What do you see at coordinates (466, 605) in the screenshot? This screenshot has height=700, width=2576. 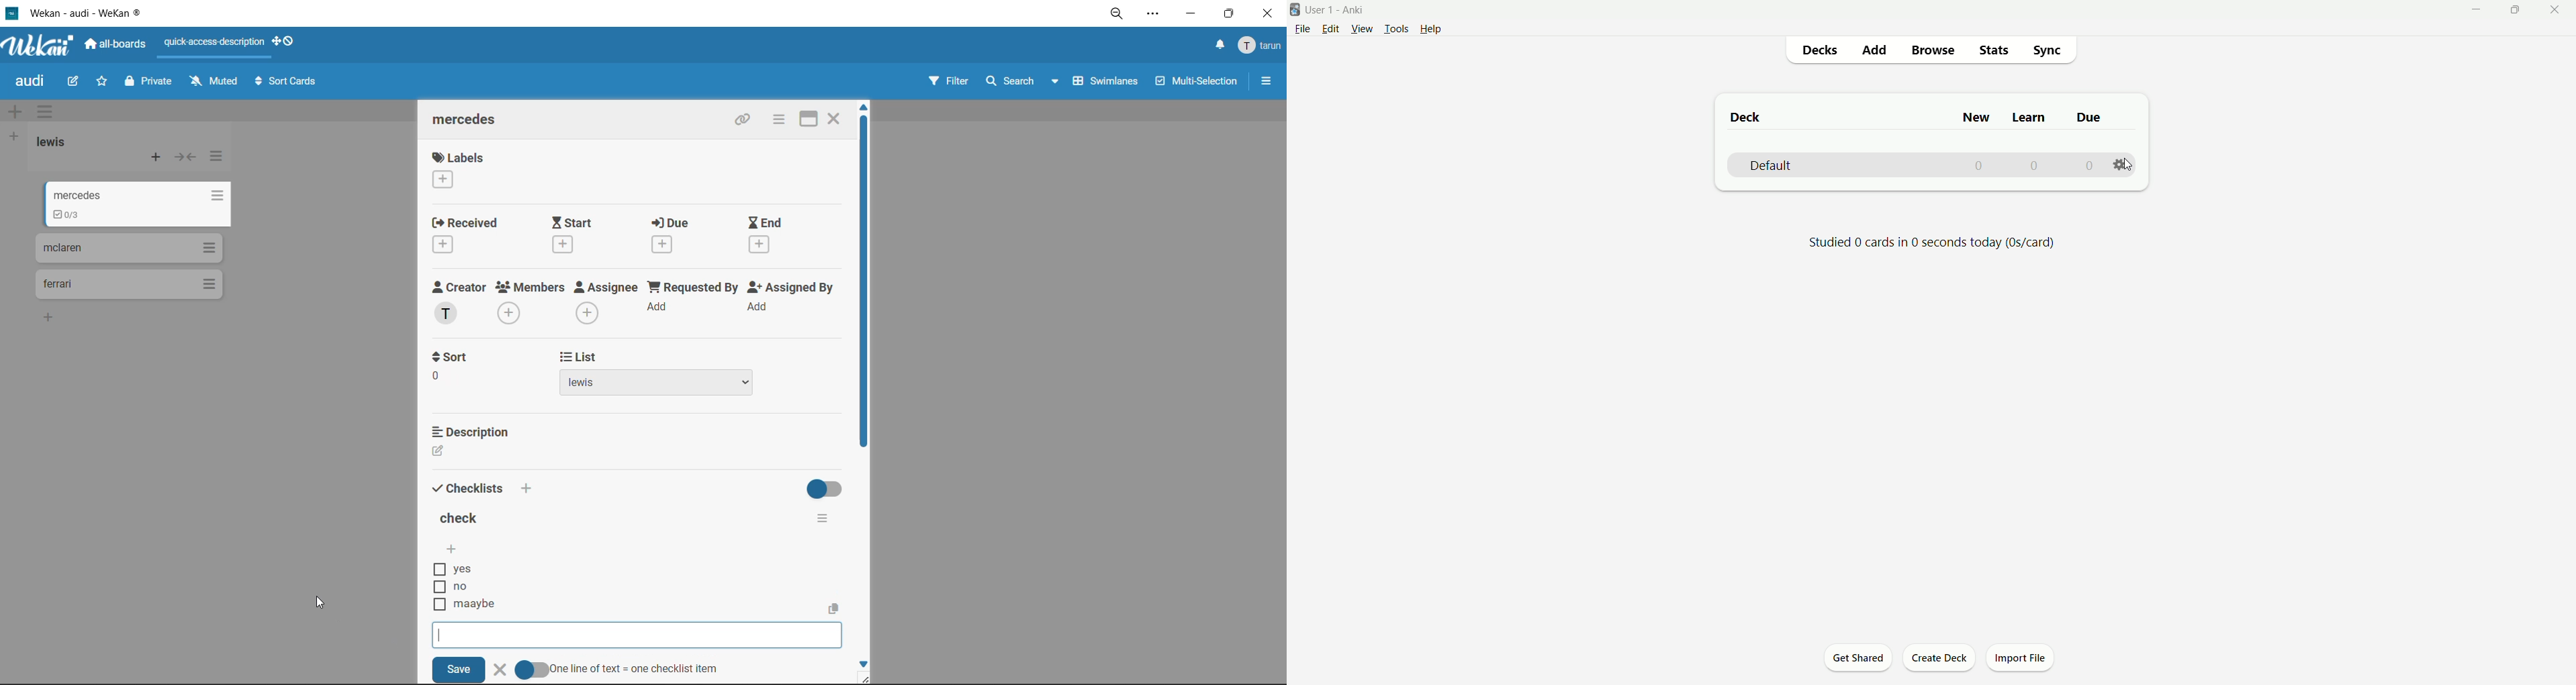 I see `new checklist item added` at bounding box center [466, 605].